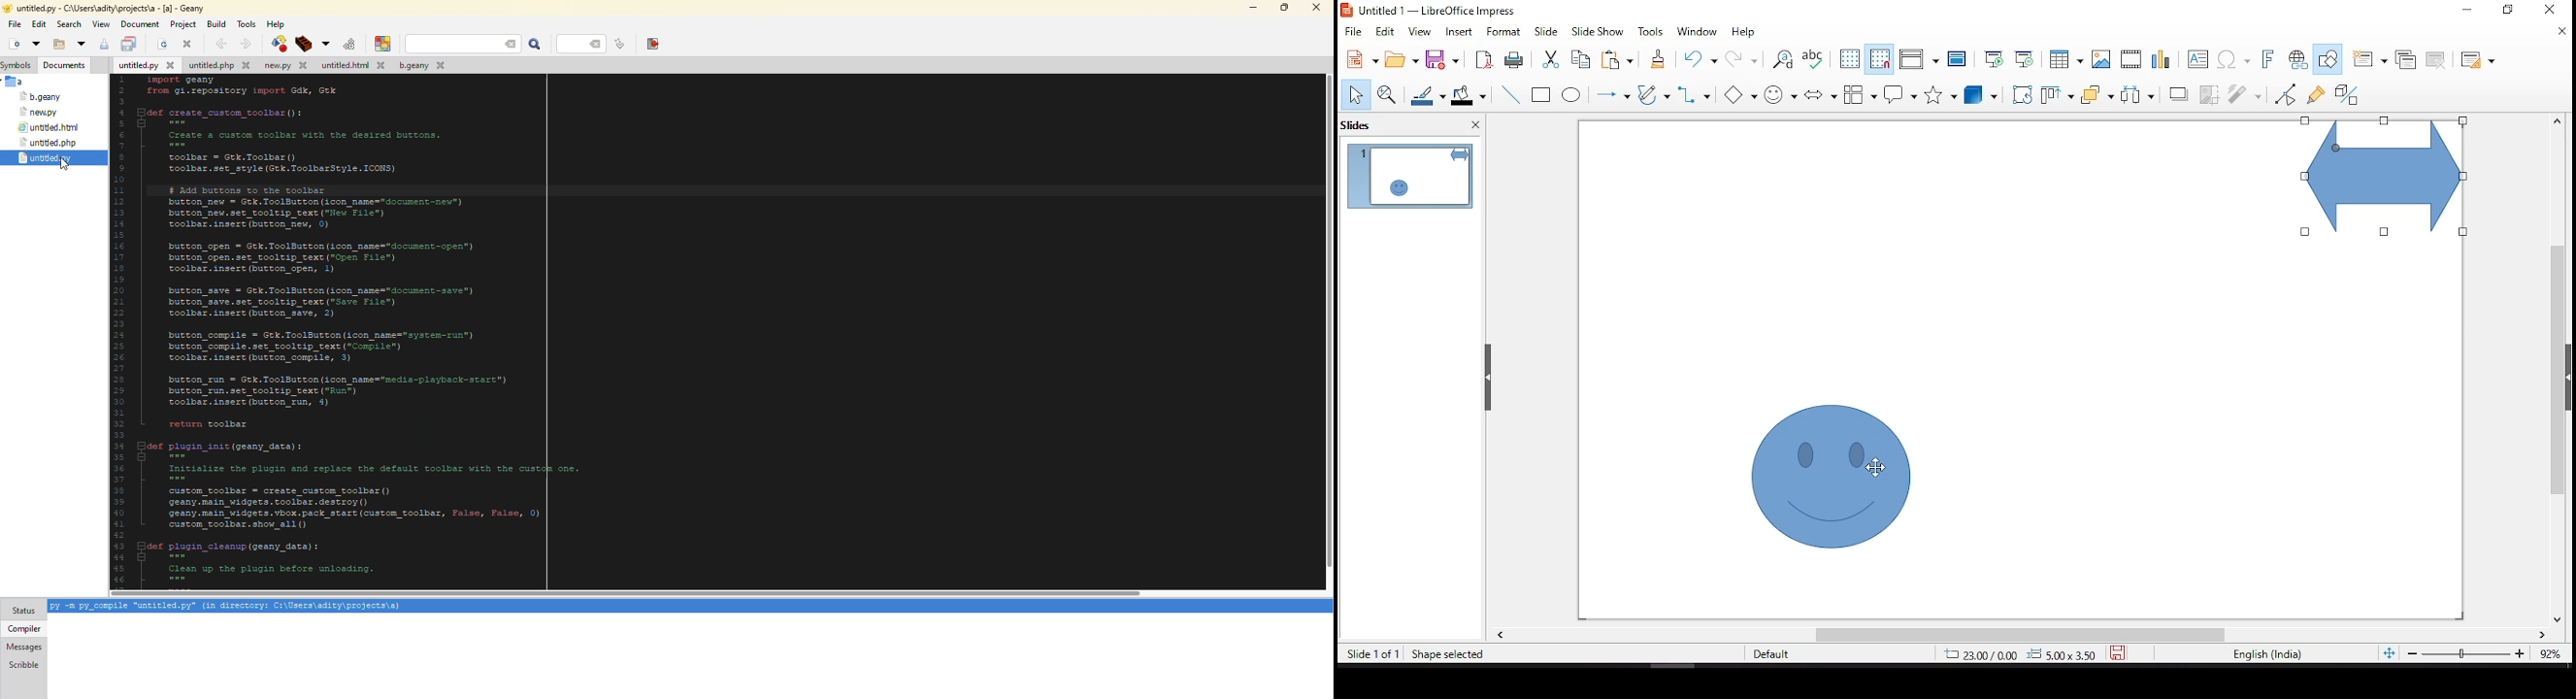 The height and width of the screenshot is (700, 2576). Describe the element at coordinates (2407, 57) in the screenshot. I see `duplicate slide` at that location.